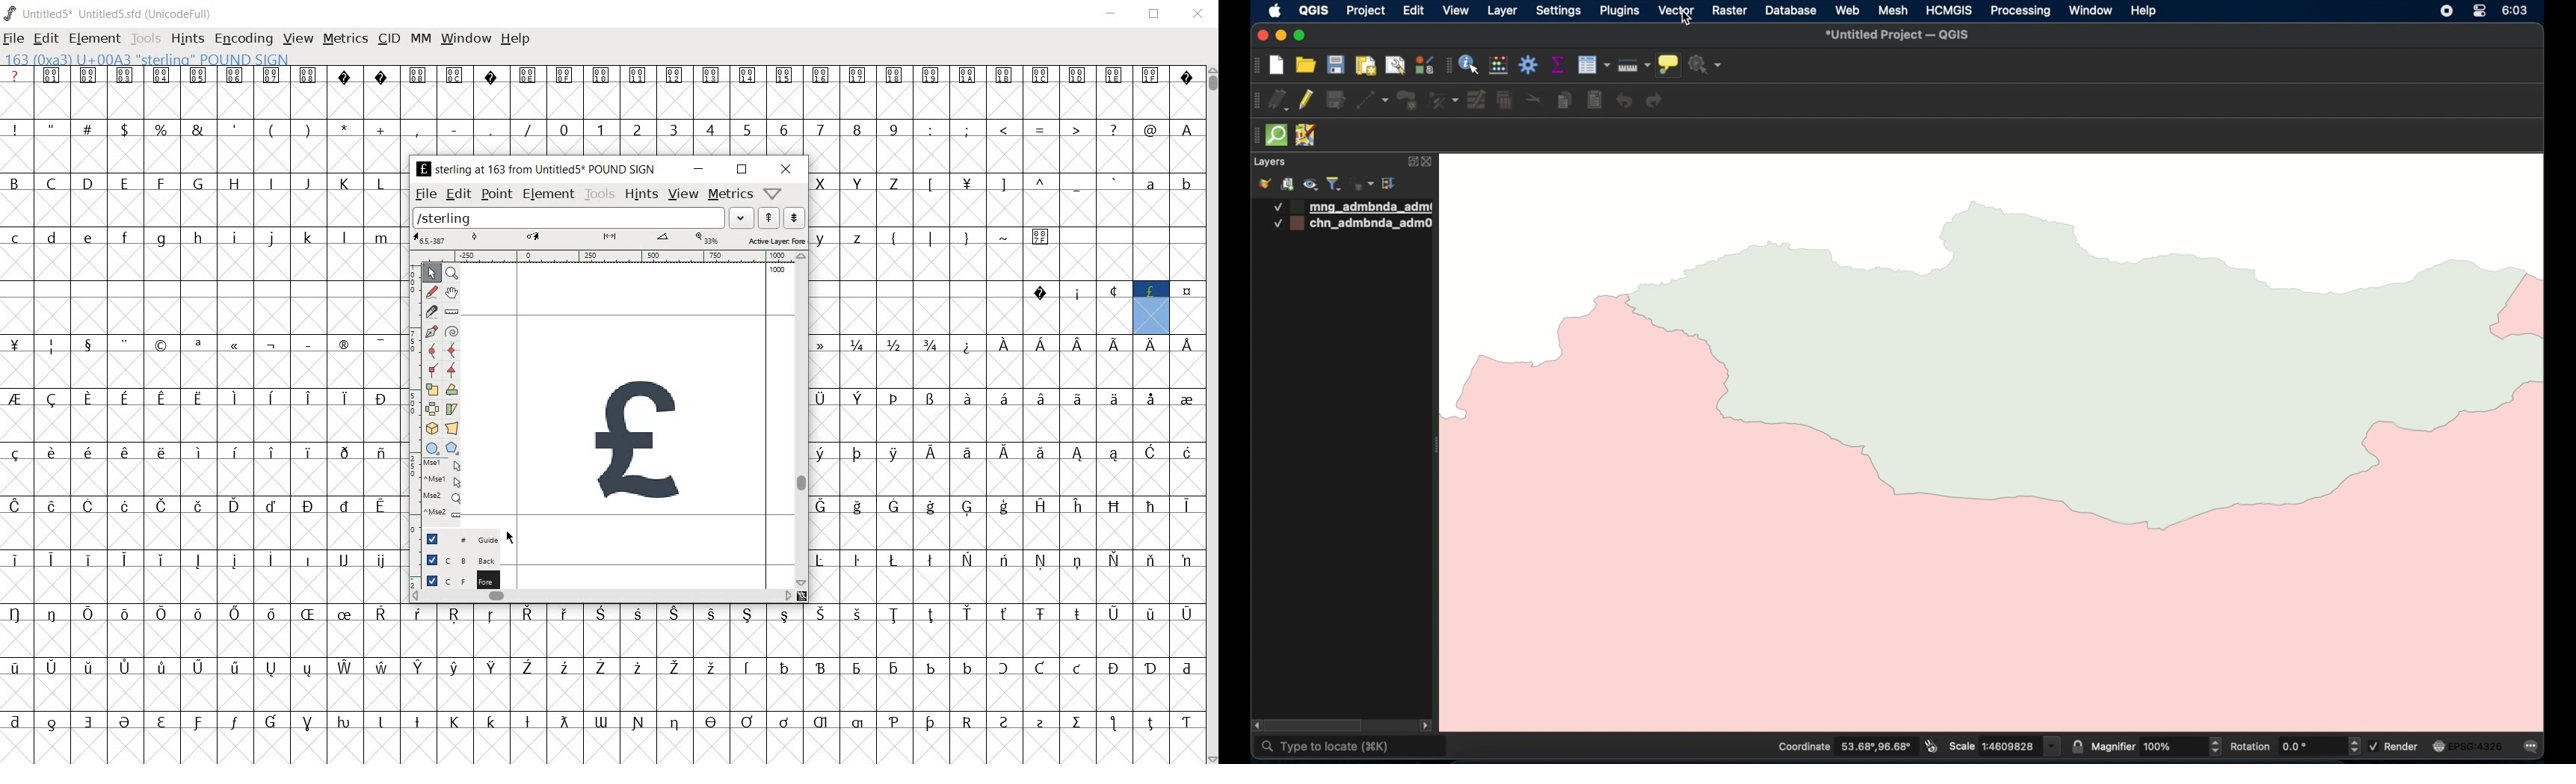 The height and width of the screenshot is (784, 2576). What do you see at coordinates (380, 508) in the screenshot?
I see `Symbol` at bounding box center [380, 508].